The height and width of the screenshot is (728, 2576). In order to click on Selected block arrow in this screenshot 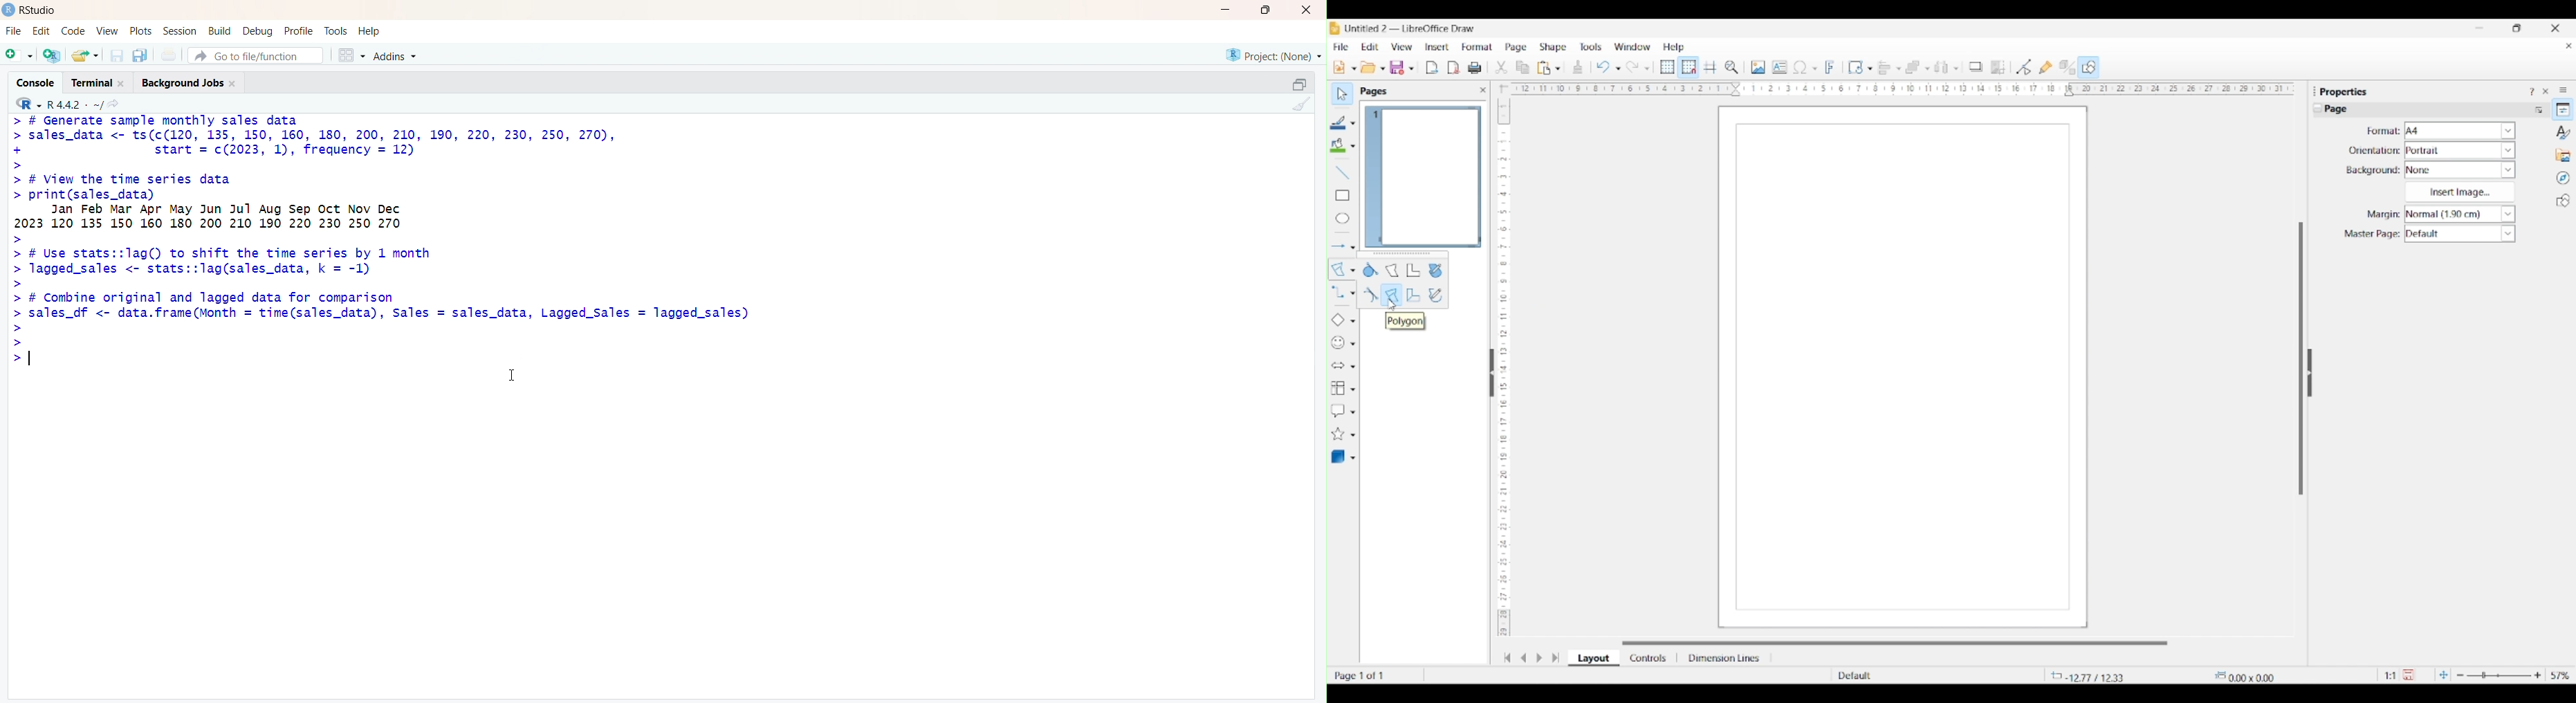, I will do `click(1337, 366)`.